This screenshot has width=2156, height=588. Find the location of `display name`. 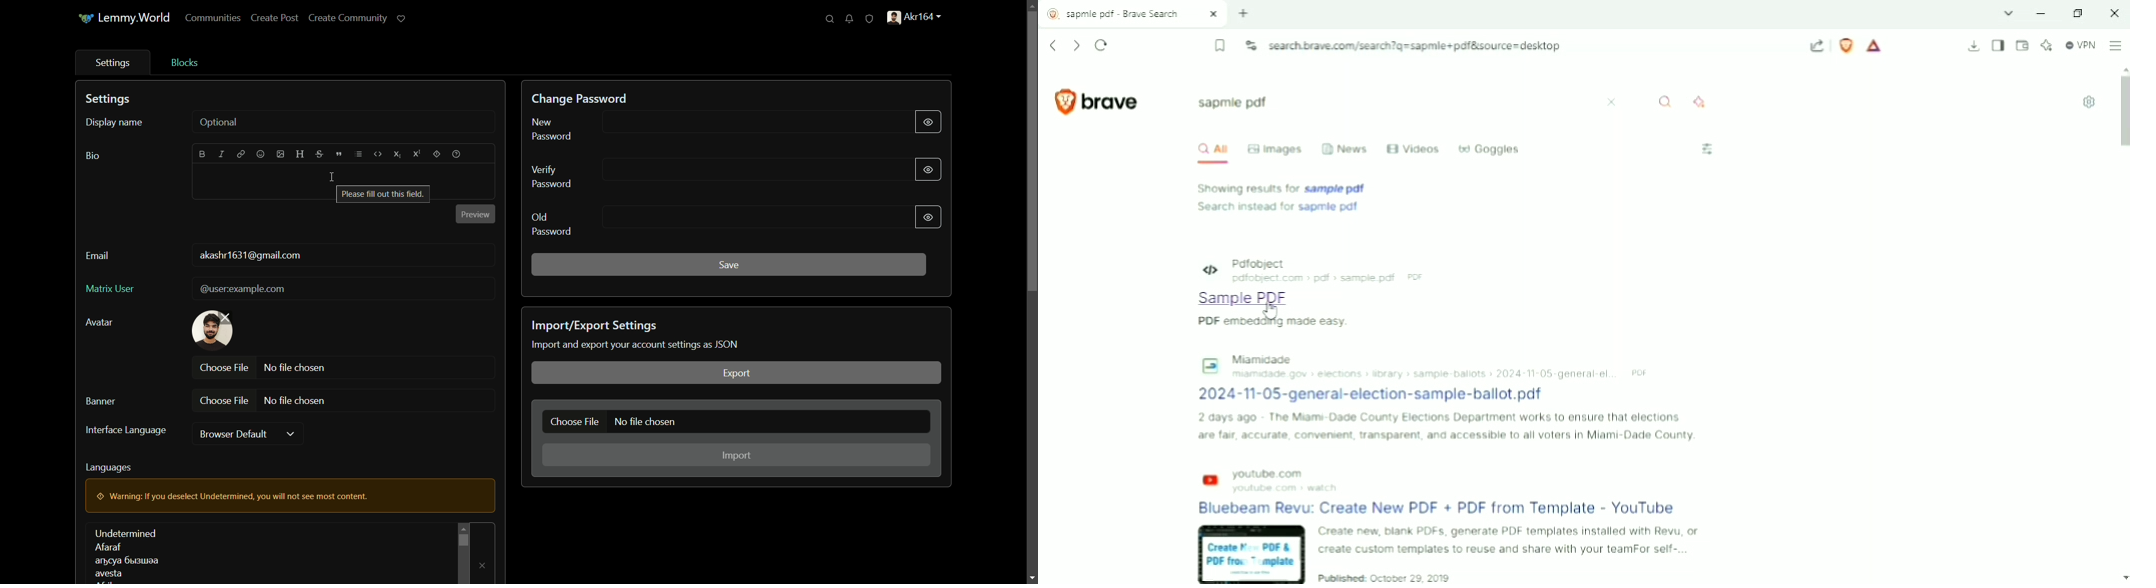

display name is located at coordinates (115, 123).